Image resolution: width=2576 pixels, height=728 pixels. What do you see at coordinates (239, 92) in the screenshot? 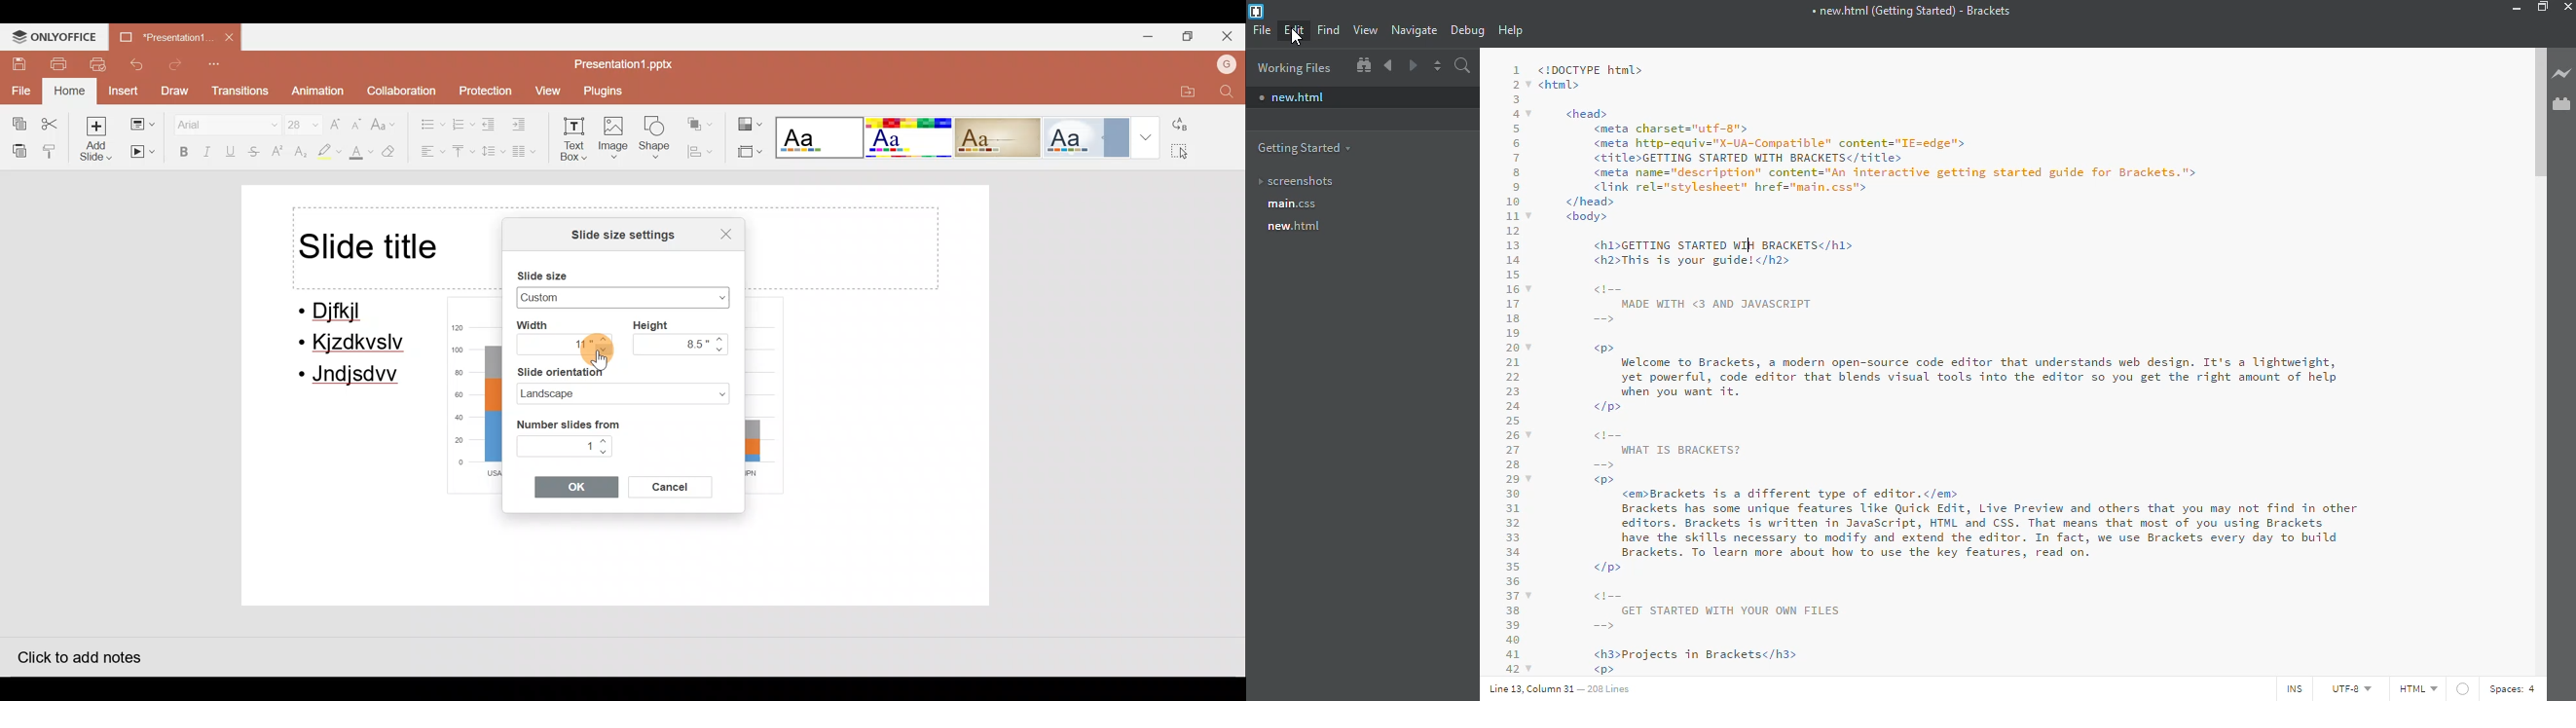
I see `Transitions` at bounding box center [239, 92].